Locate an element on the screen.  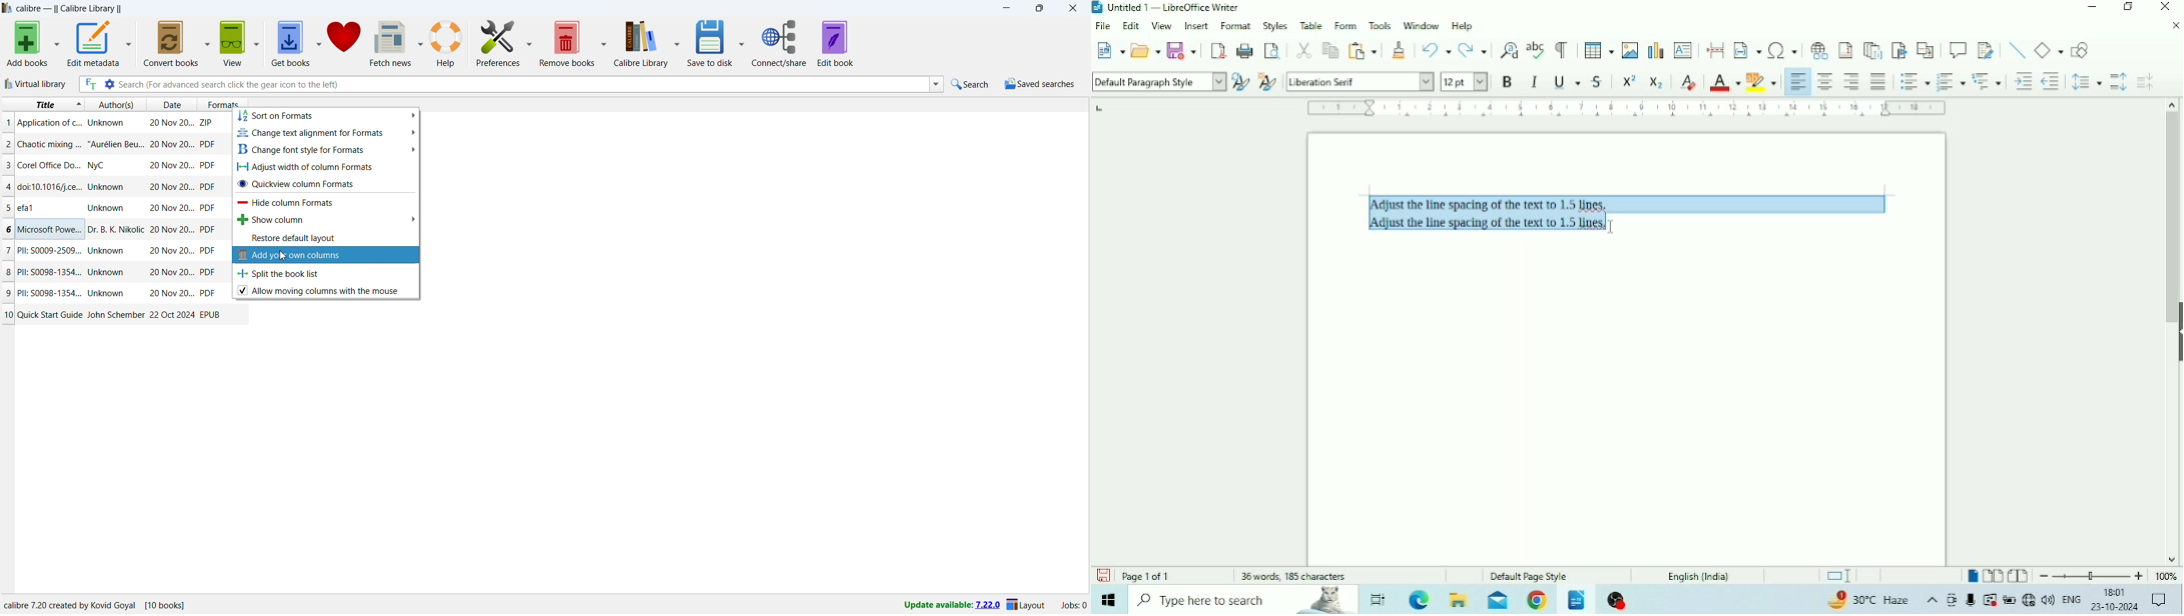
fetch news is located at coordinates (392, 43).